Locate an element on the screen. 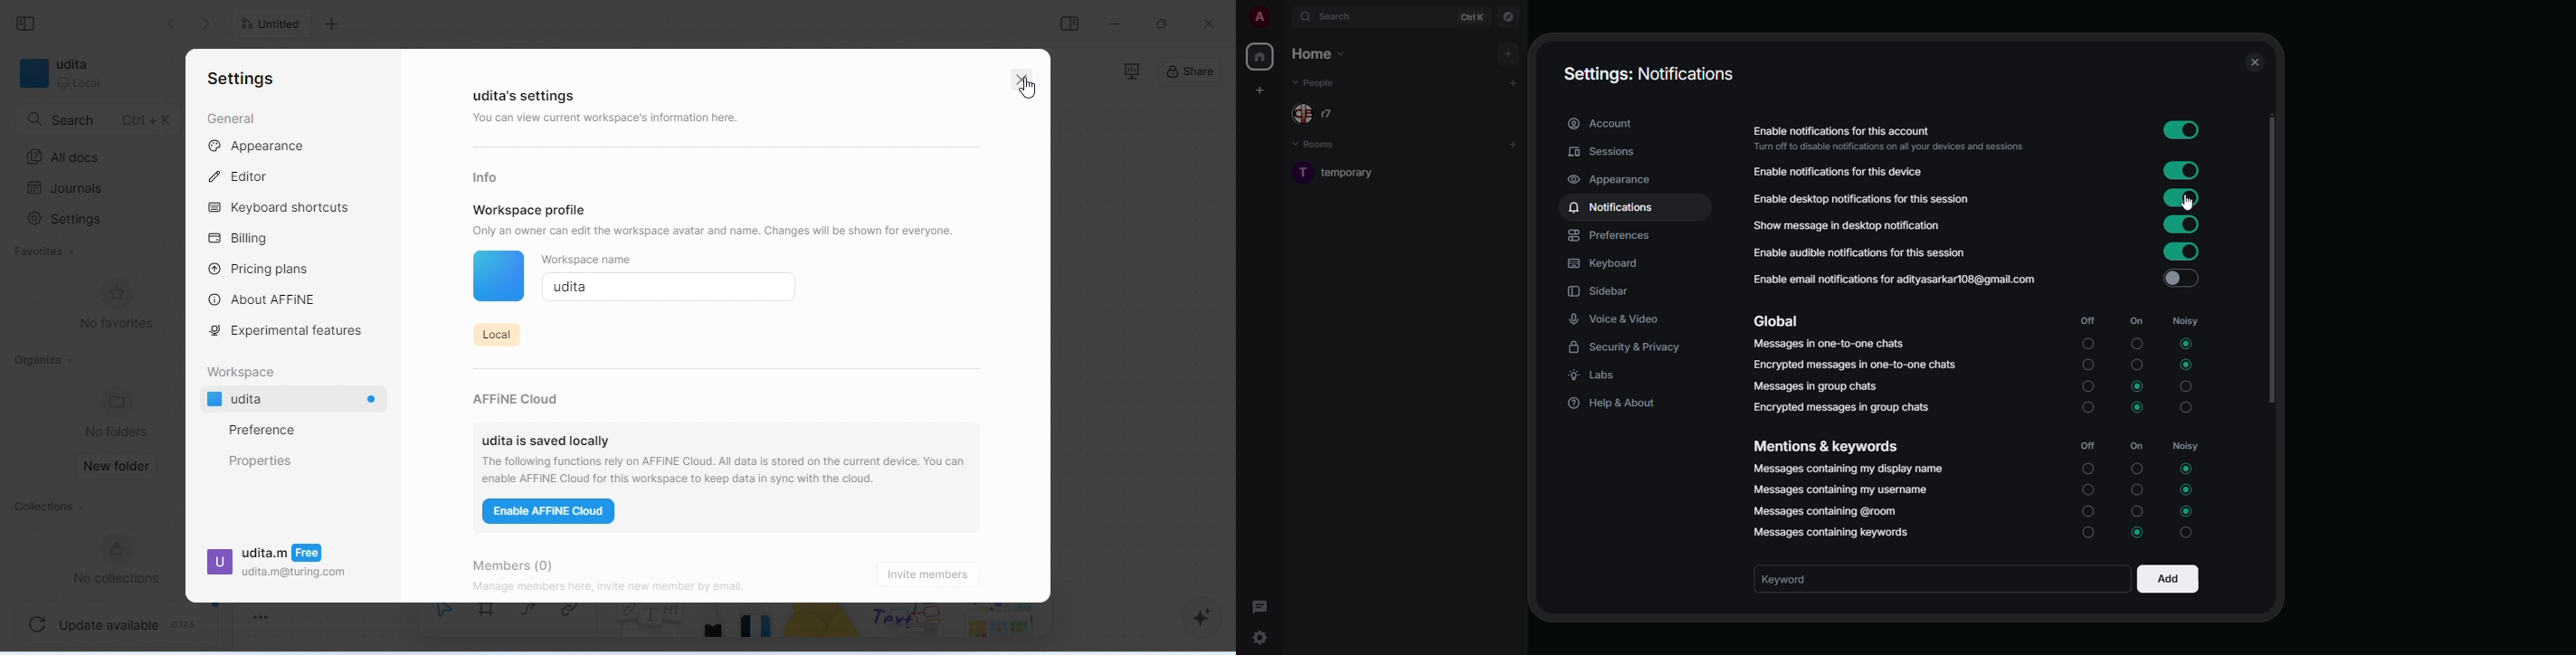 The width and height of the screenshot is (2576, 672). Off Unselected is located at coordinates (2089, 409).